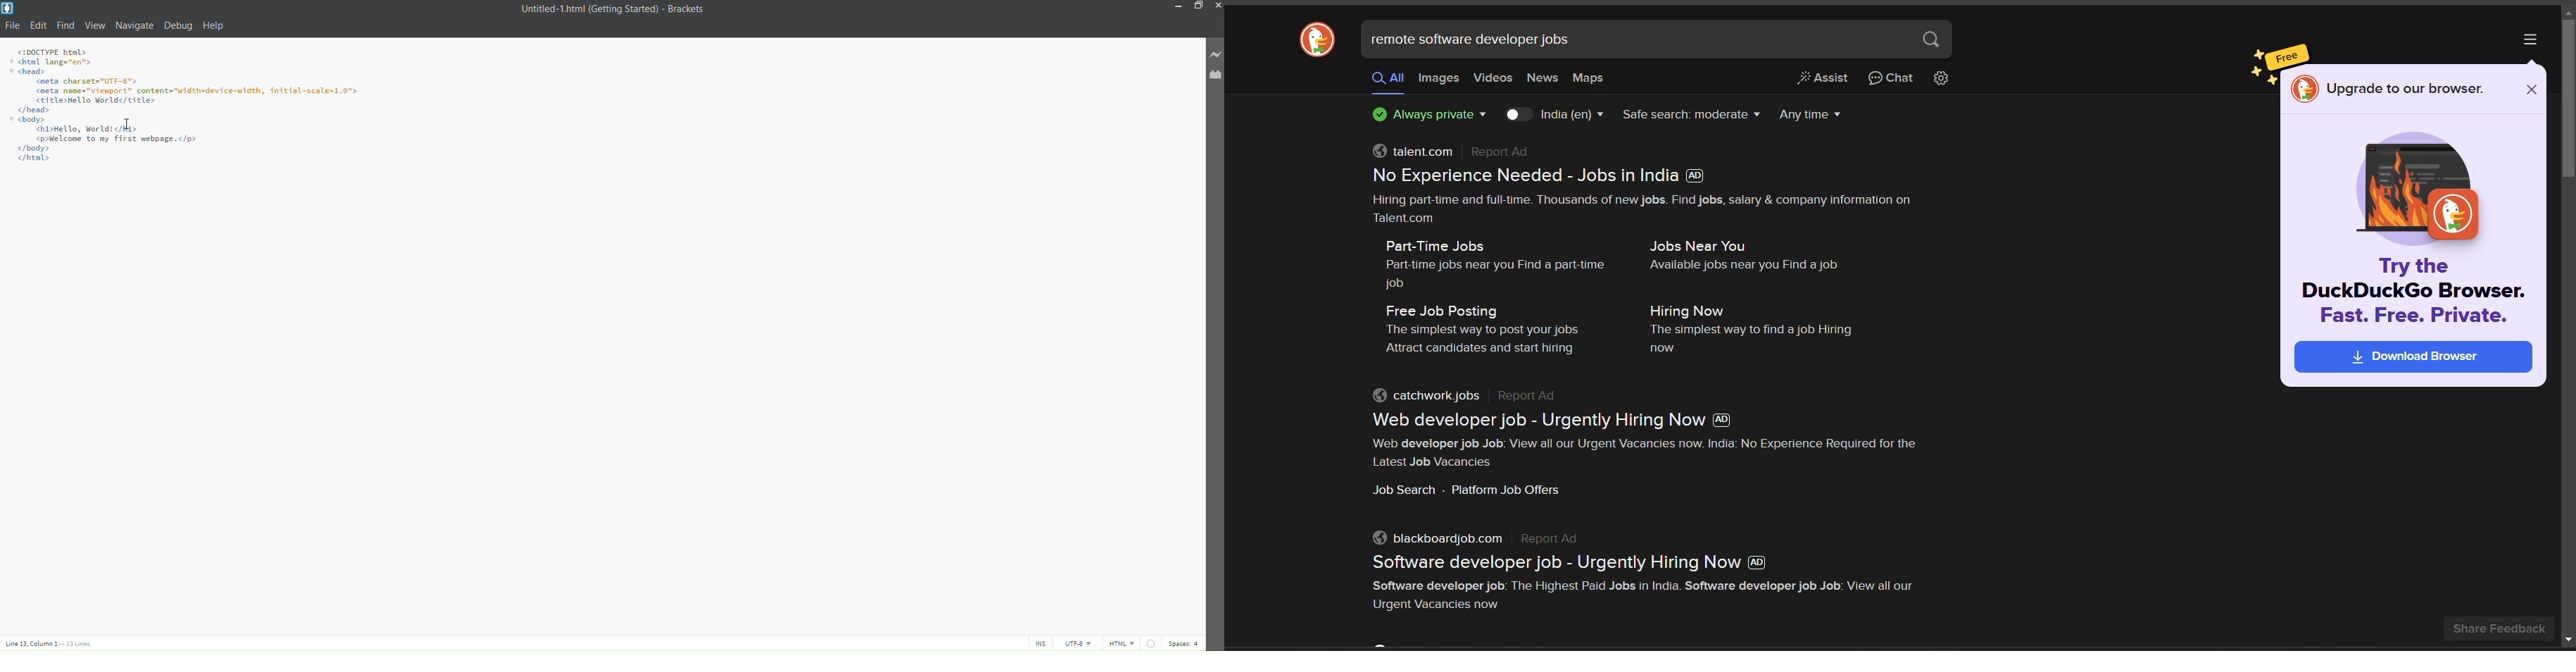  I want to click on find, so click(65, 26).